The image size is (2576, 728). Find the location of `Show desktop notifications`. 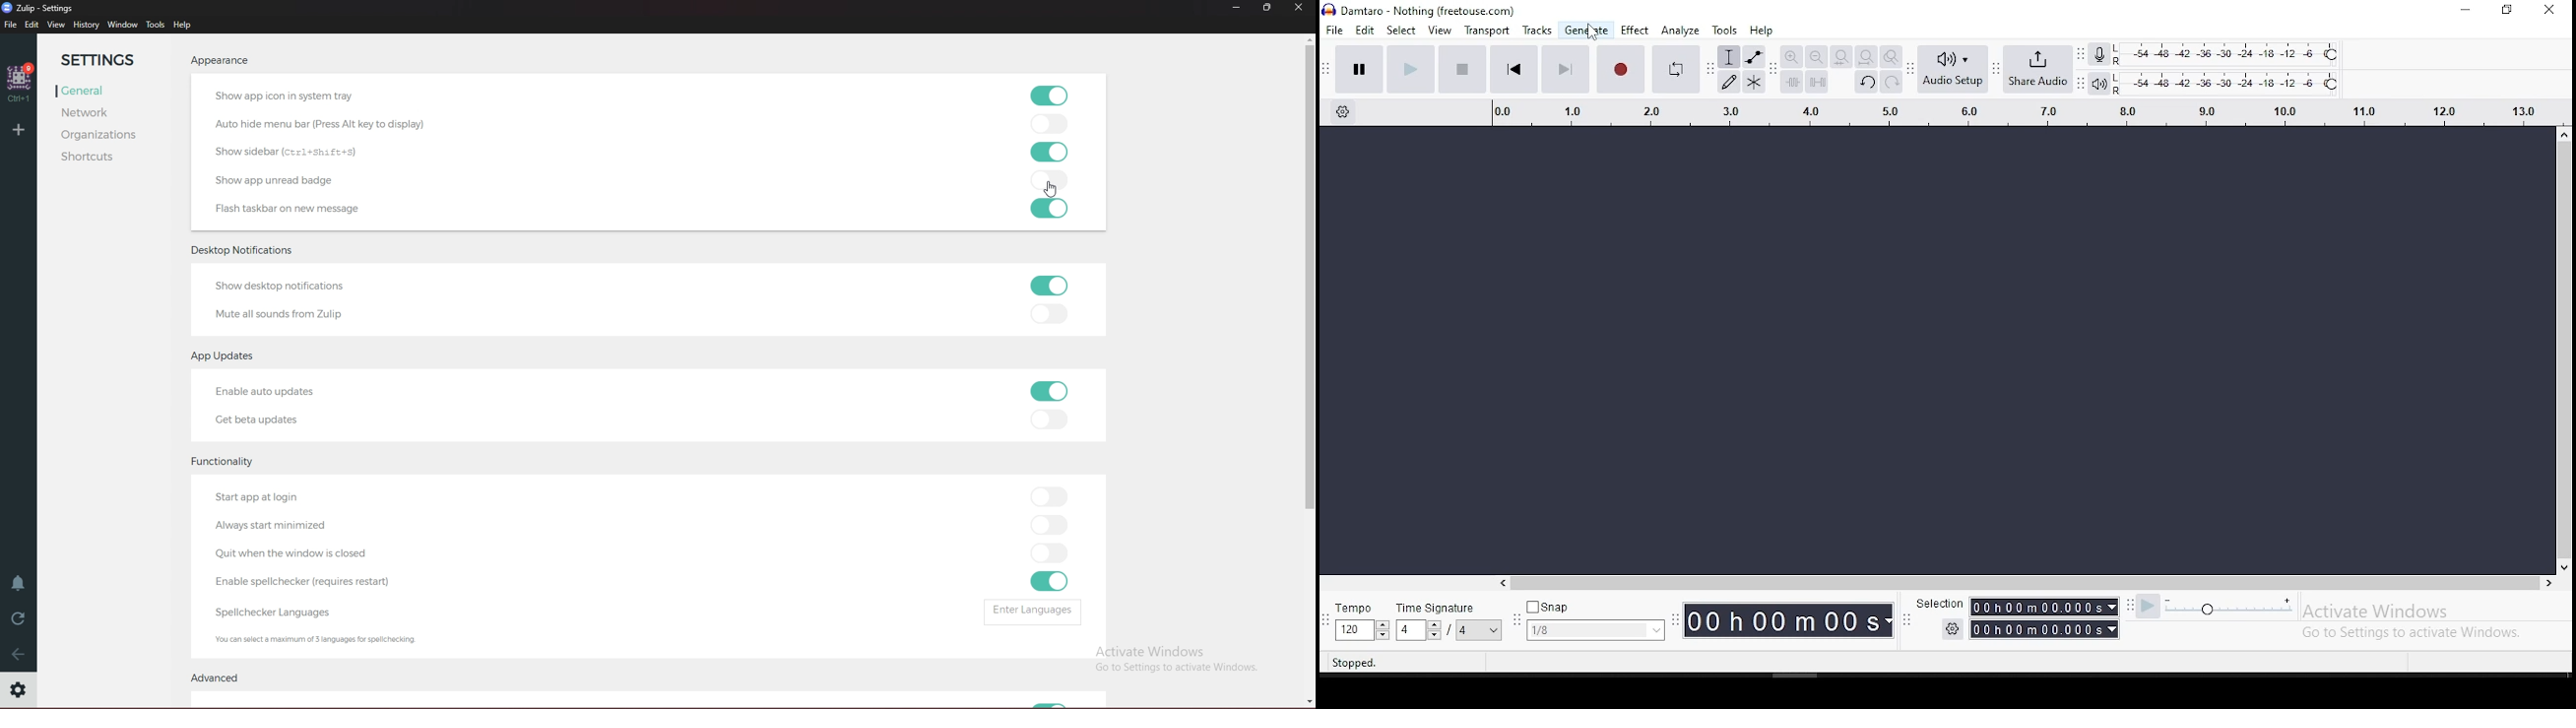

Show desktop notifications is located at coordinates (283, 287).